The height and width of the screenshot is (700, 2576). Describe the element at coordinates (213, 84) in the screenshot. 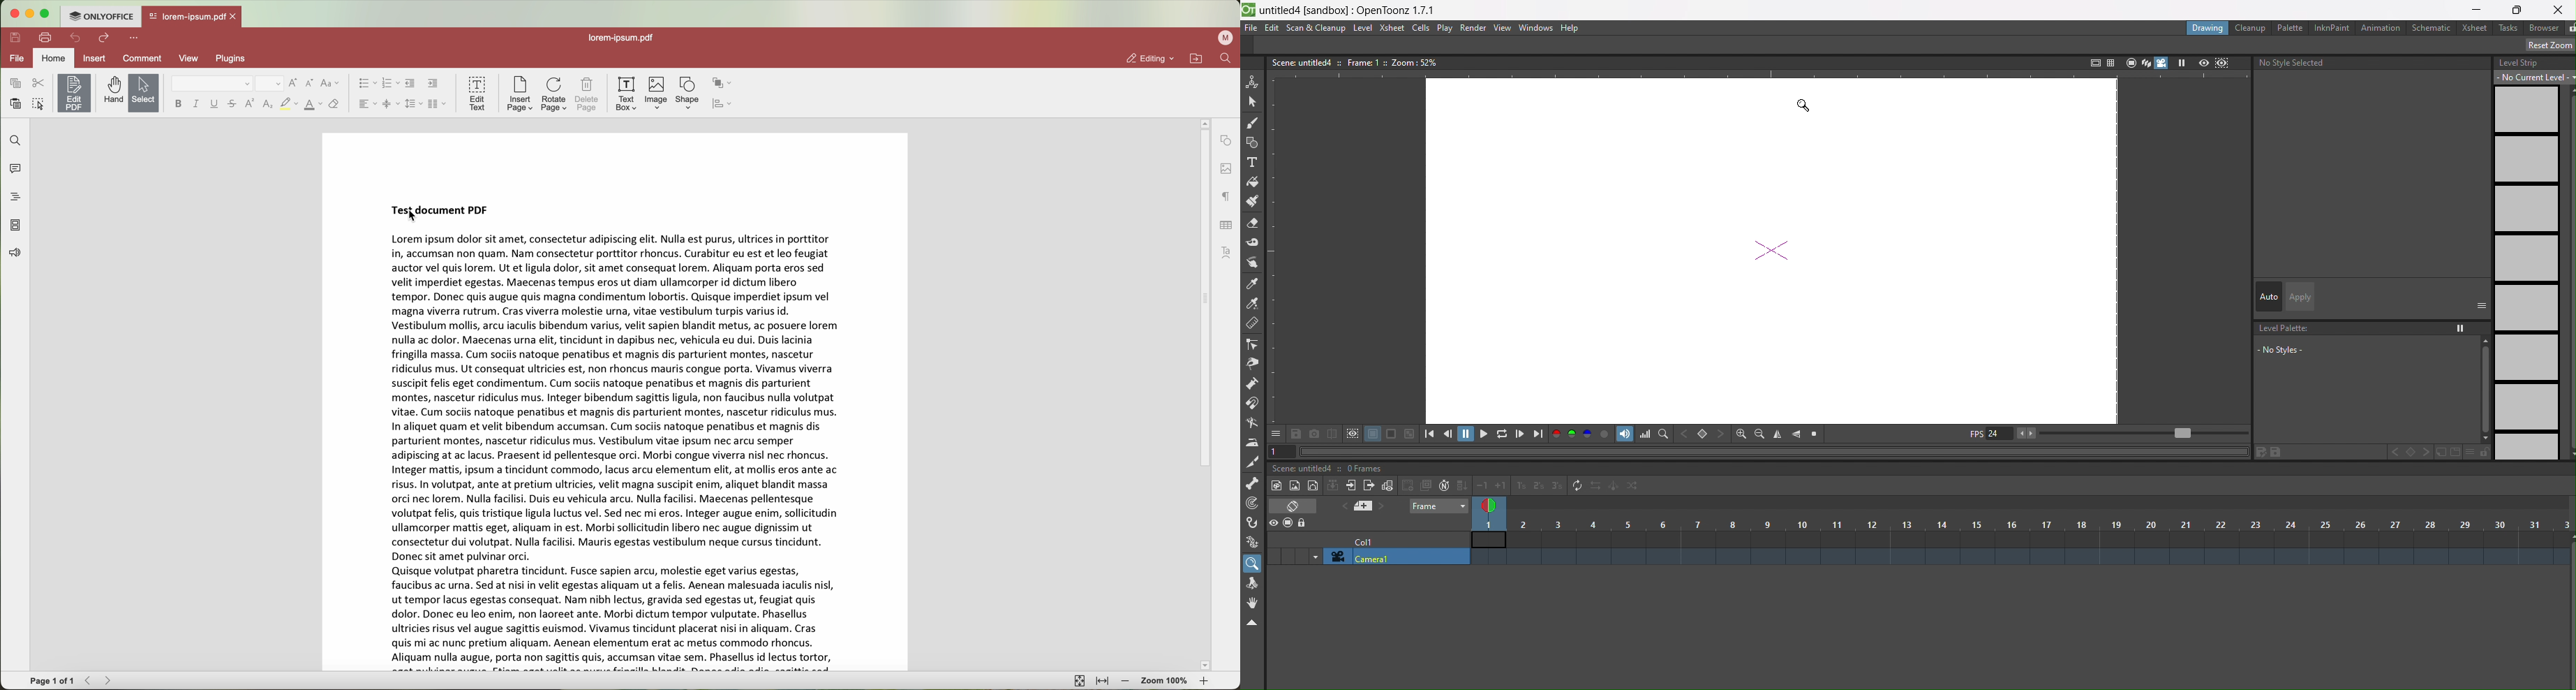

I see `font type` at that location.